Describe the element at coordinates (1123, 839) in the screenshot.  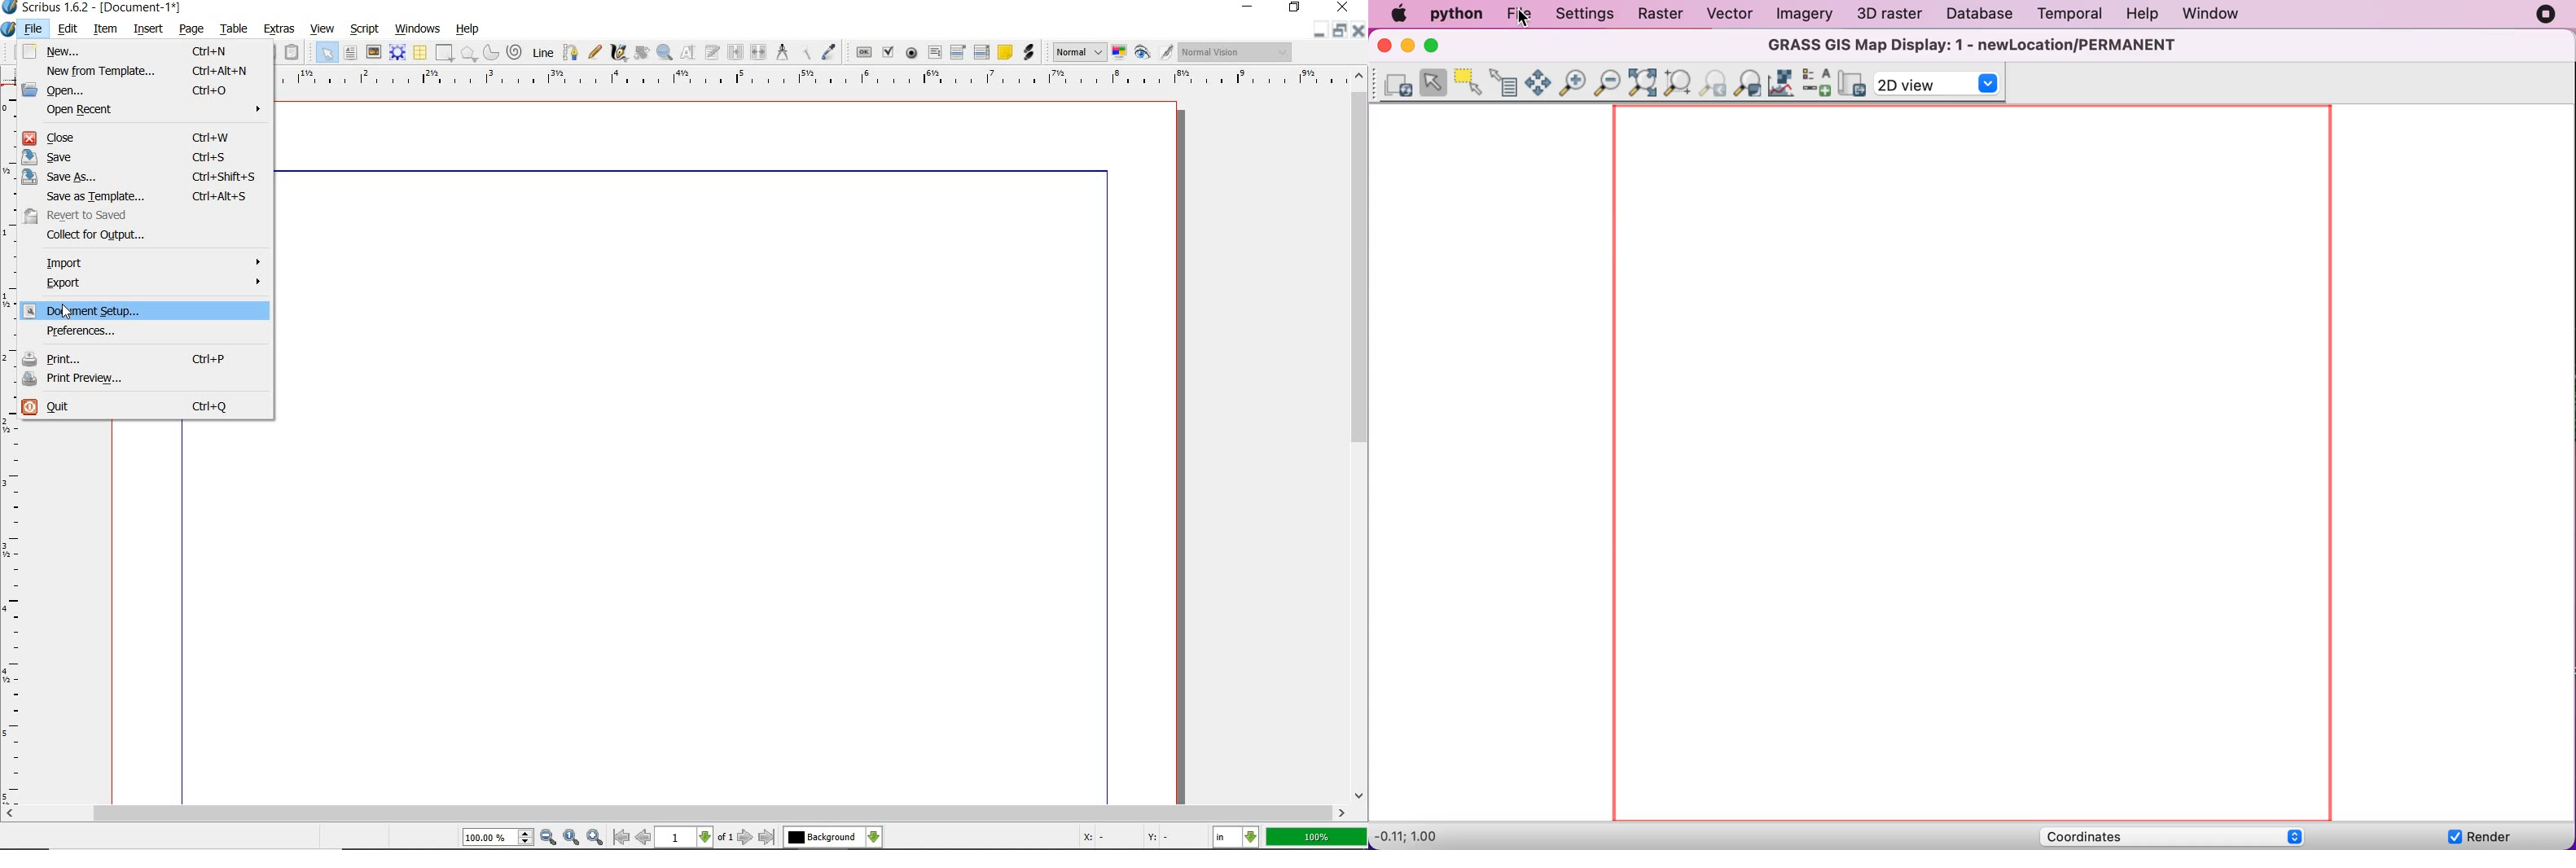
I see `coordinates` at that location.